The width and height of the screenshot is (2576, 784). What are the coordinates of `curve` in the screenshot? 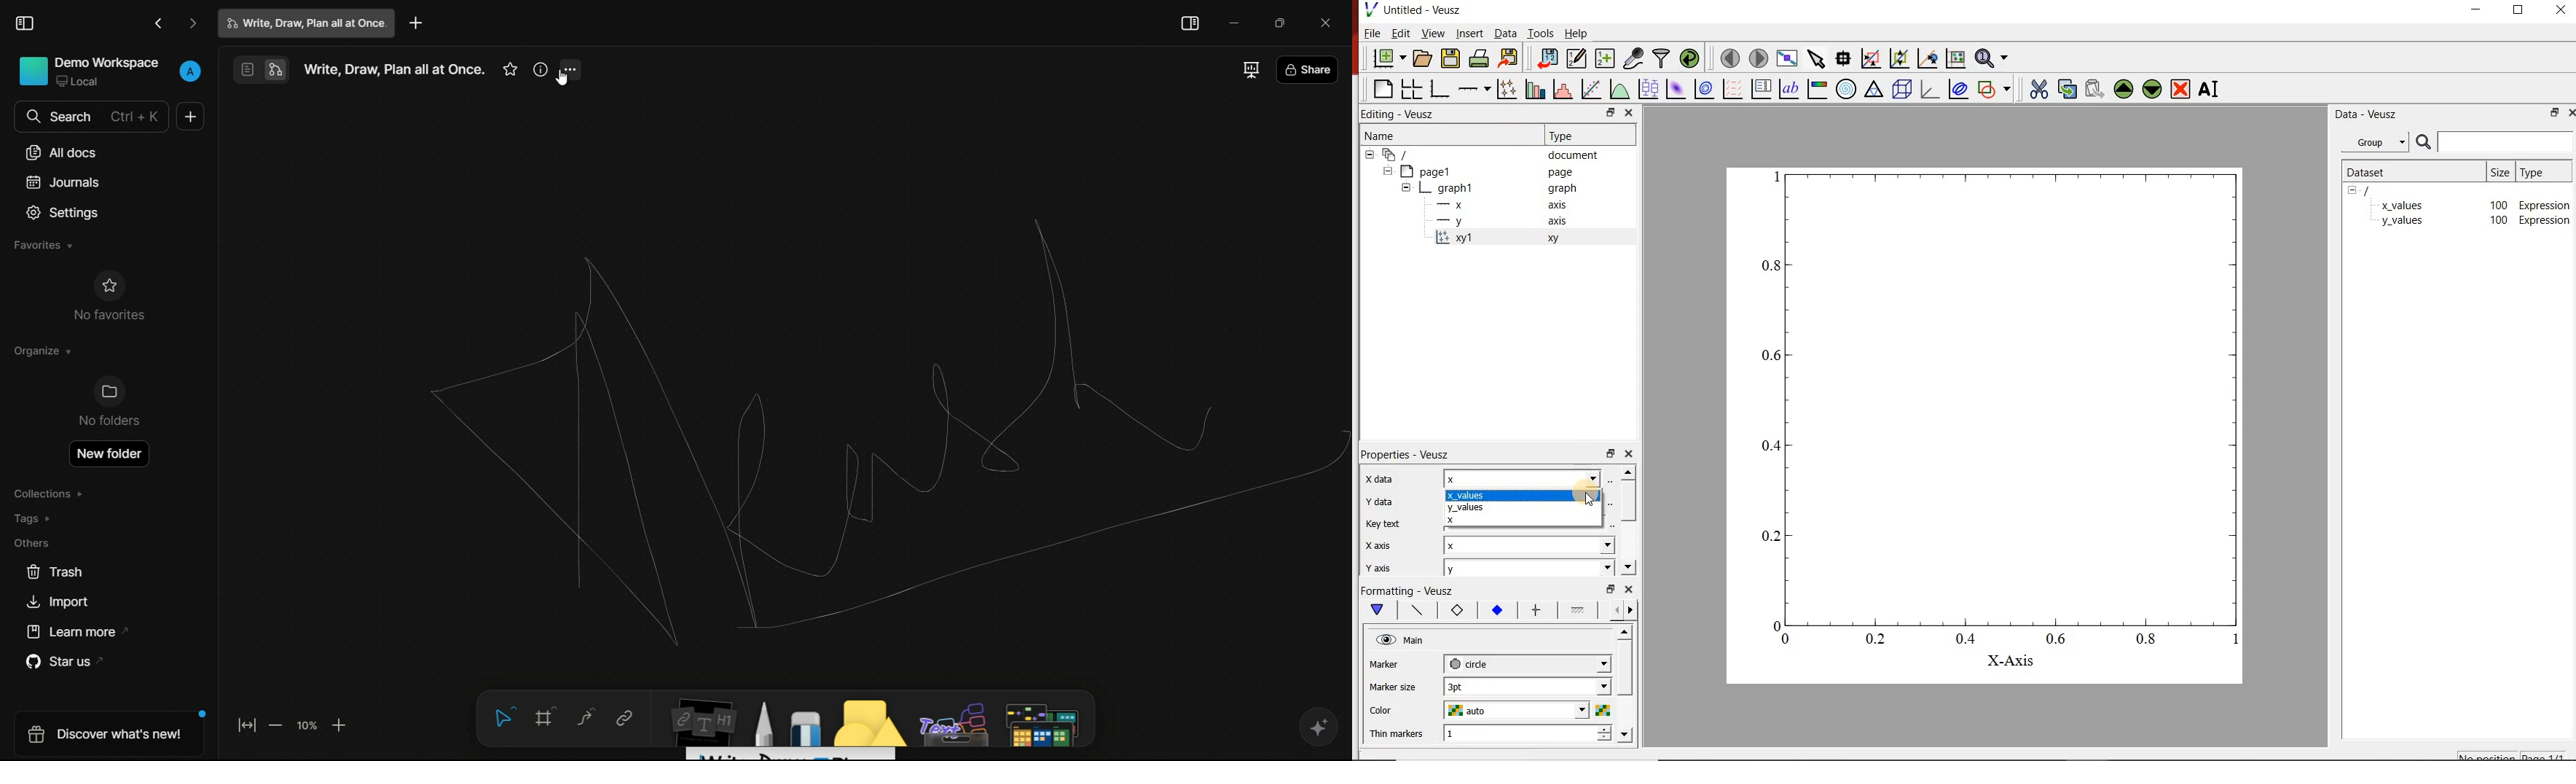 It's located at (585, 717).